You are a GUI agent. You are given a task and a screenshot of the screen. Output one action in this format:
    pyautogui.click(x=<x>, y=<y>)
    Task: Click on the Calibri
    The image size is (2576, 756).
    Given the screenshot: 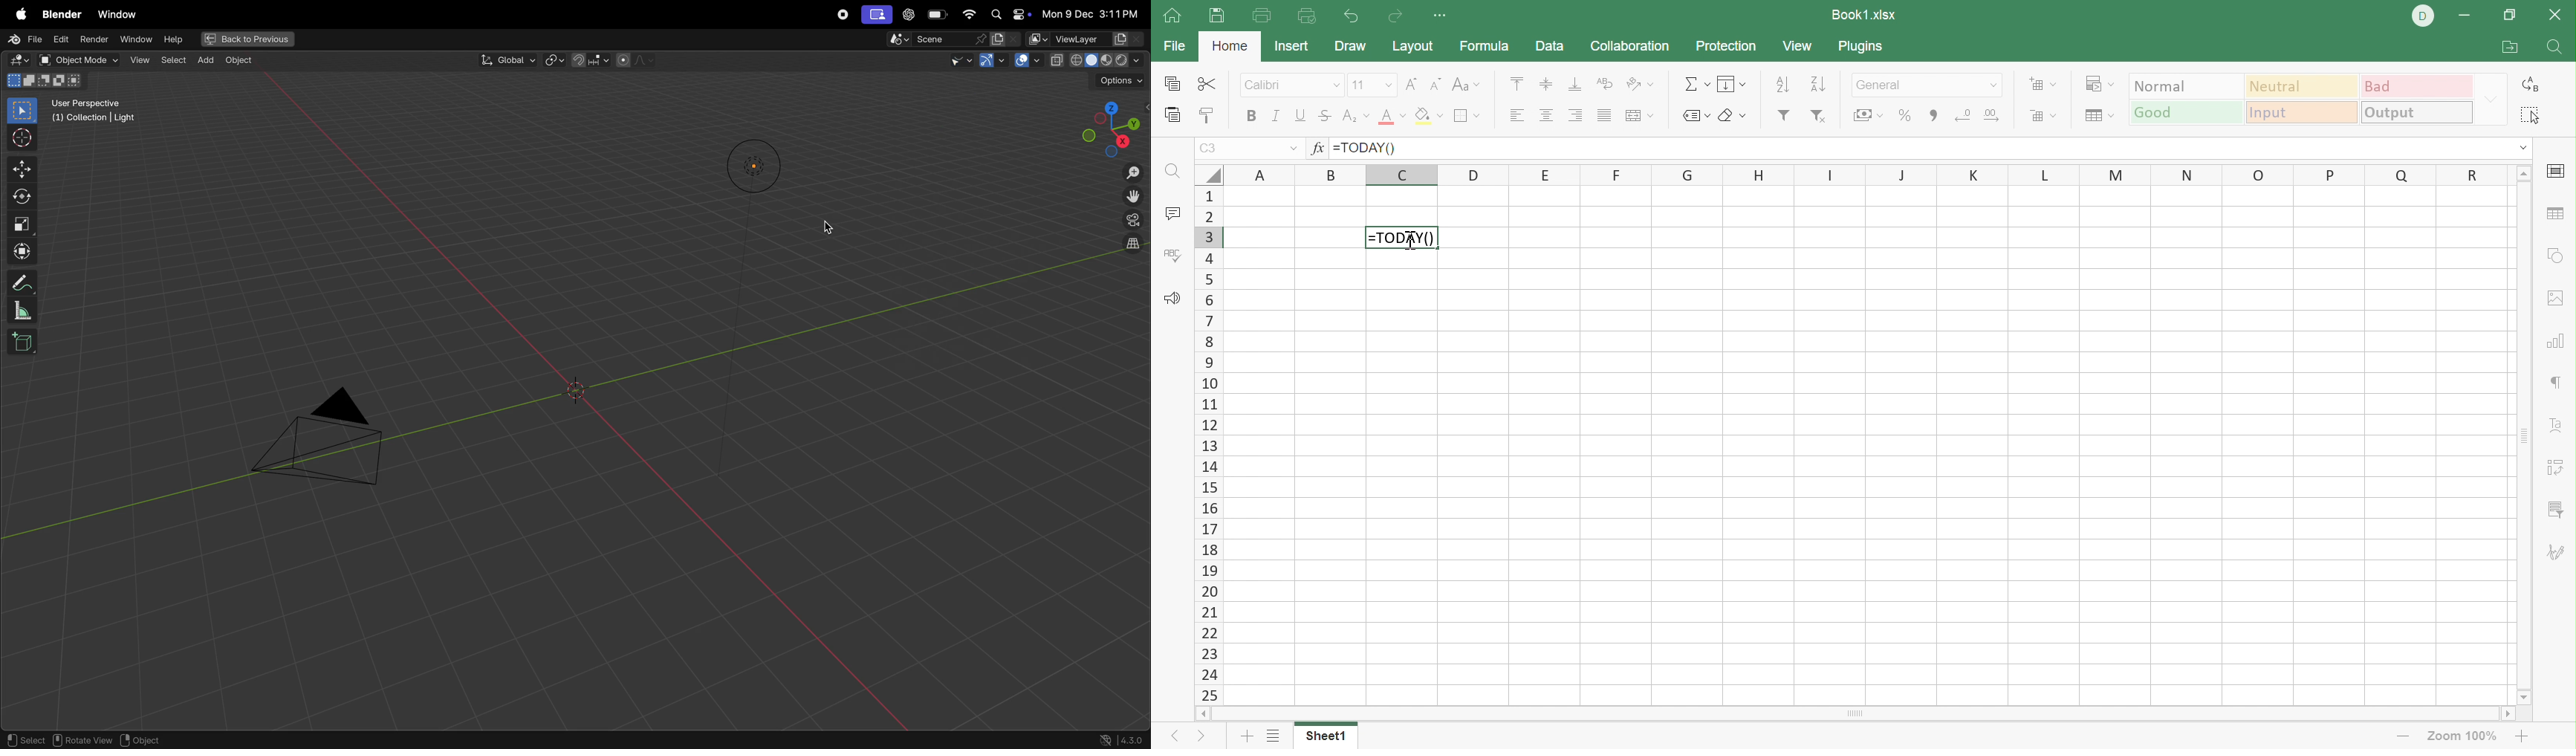 What is the action you would take?
    pyautogui.click(x=1266, y=84)
    